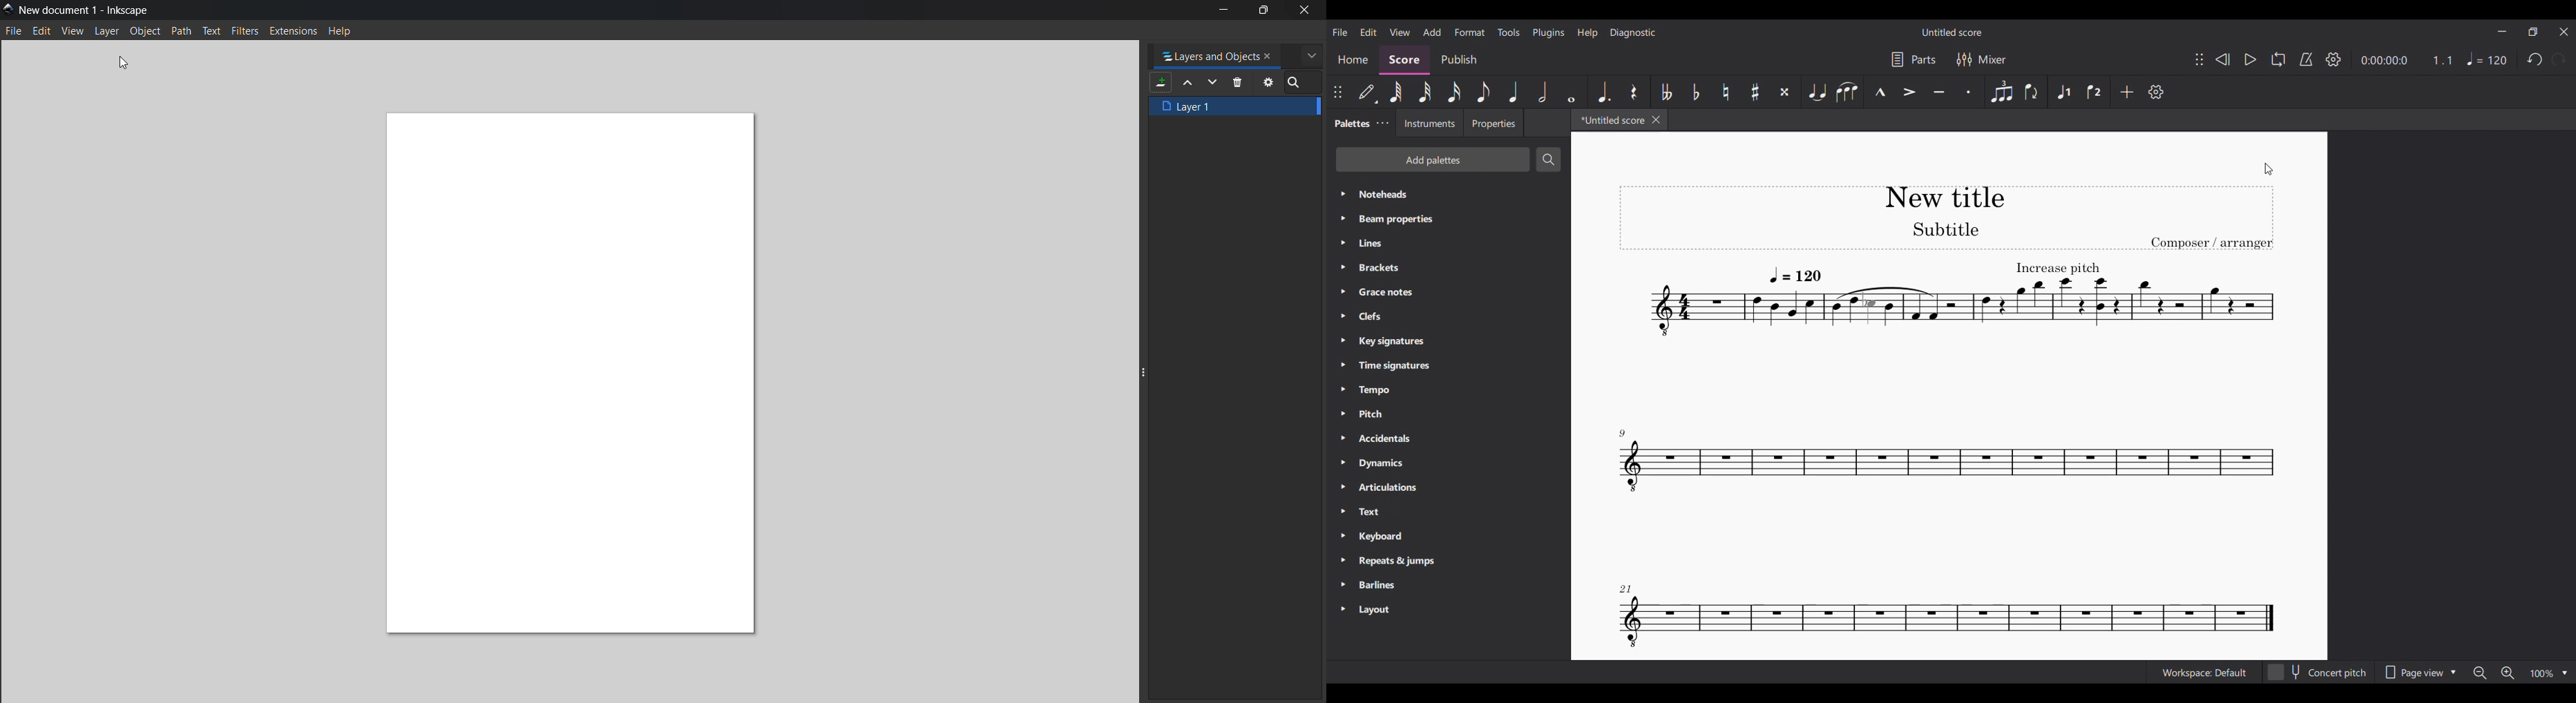 The width and height of the screenshot is (2576, 728). Describe the element at coordinates (1454, 92) in the screenshot. I see `16th note` at that location.